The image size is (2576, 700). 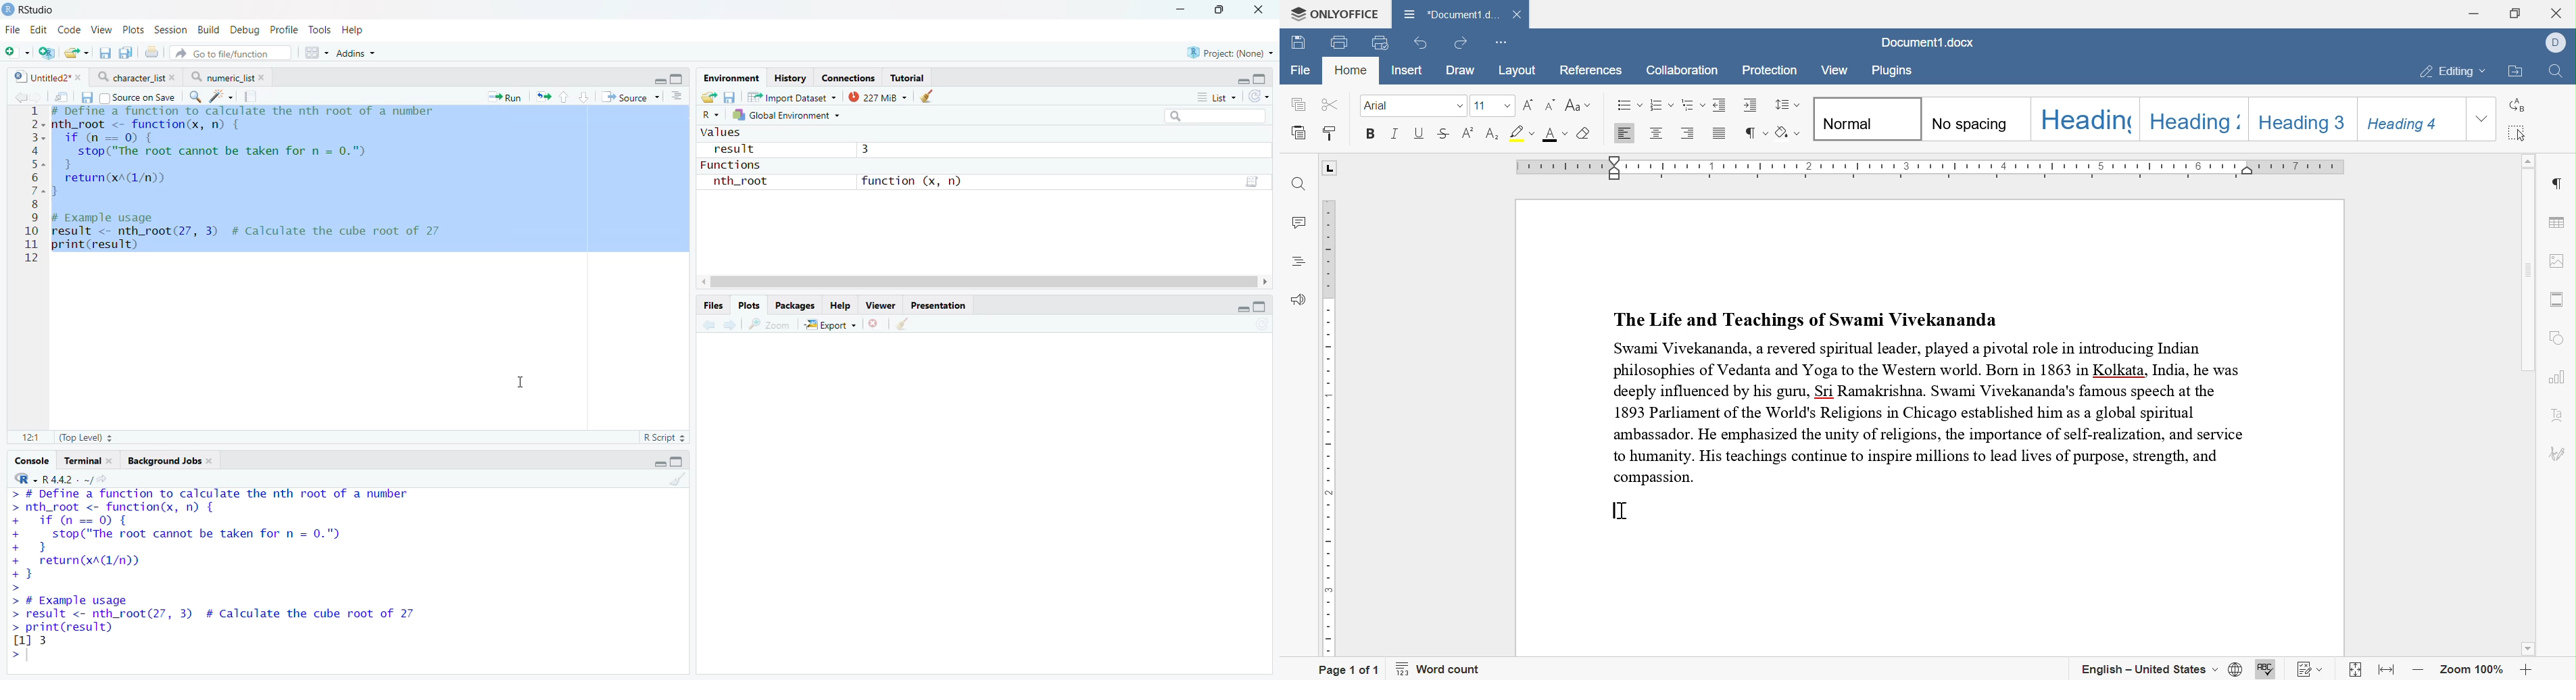 I want to click on Compile report, so click(x=253, y=96).